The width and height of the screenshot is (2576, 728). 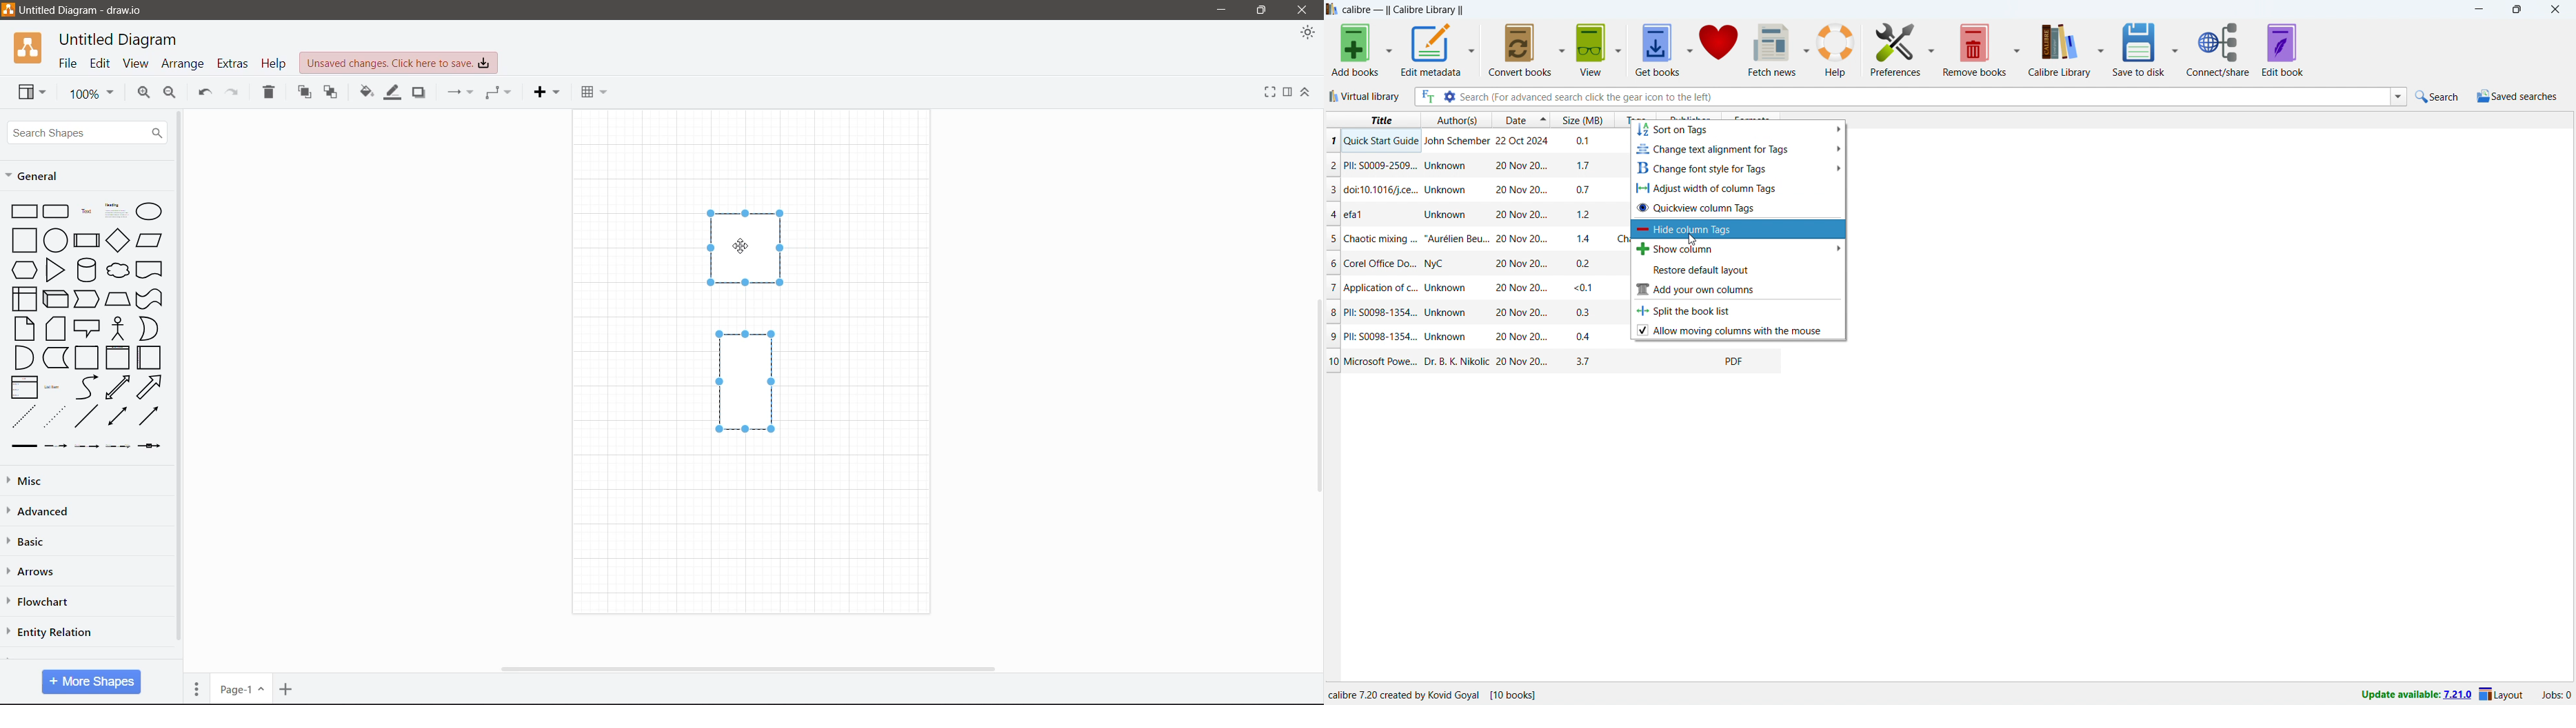 I want to click on save to disk, so click(x=2139, y=49).